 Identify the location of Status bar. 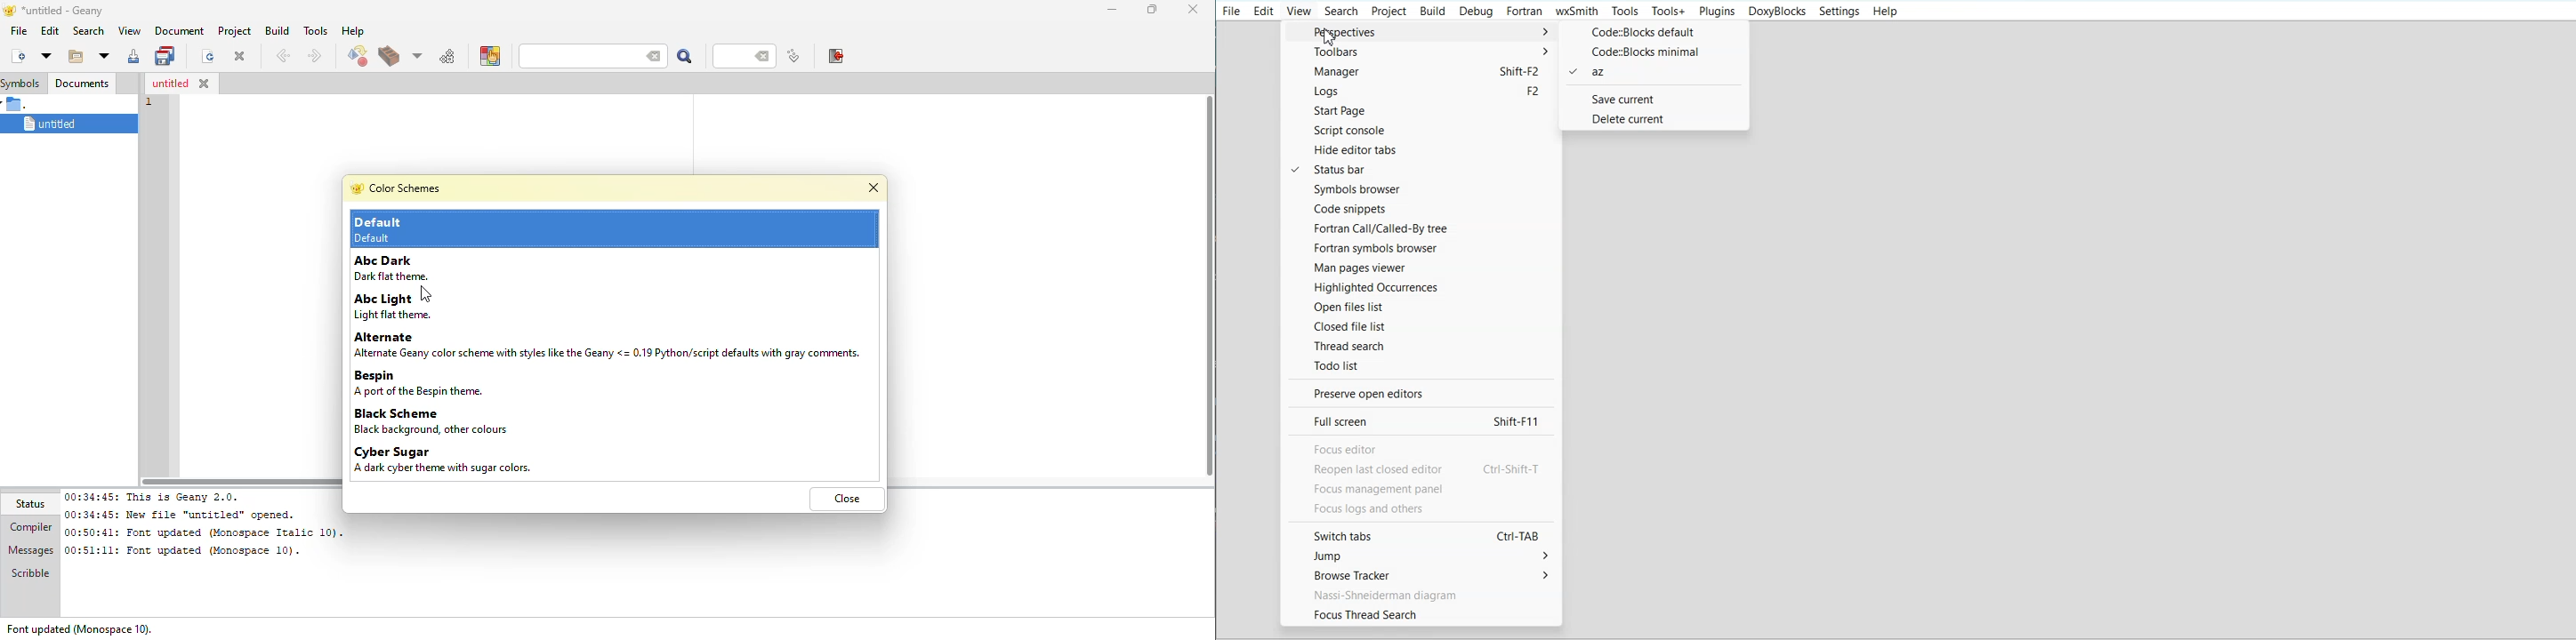
(1423, 169).